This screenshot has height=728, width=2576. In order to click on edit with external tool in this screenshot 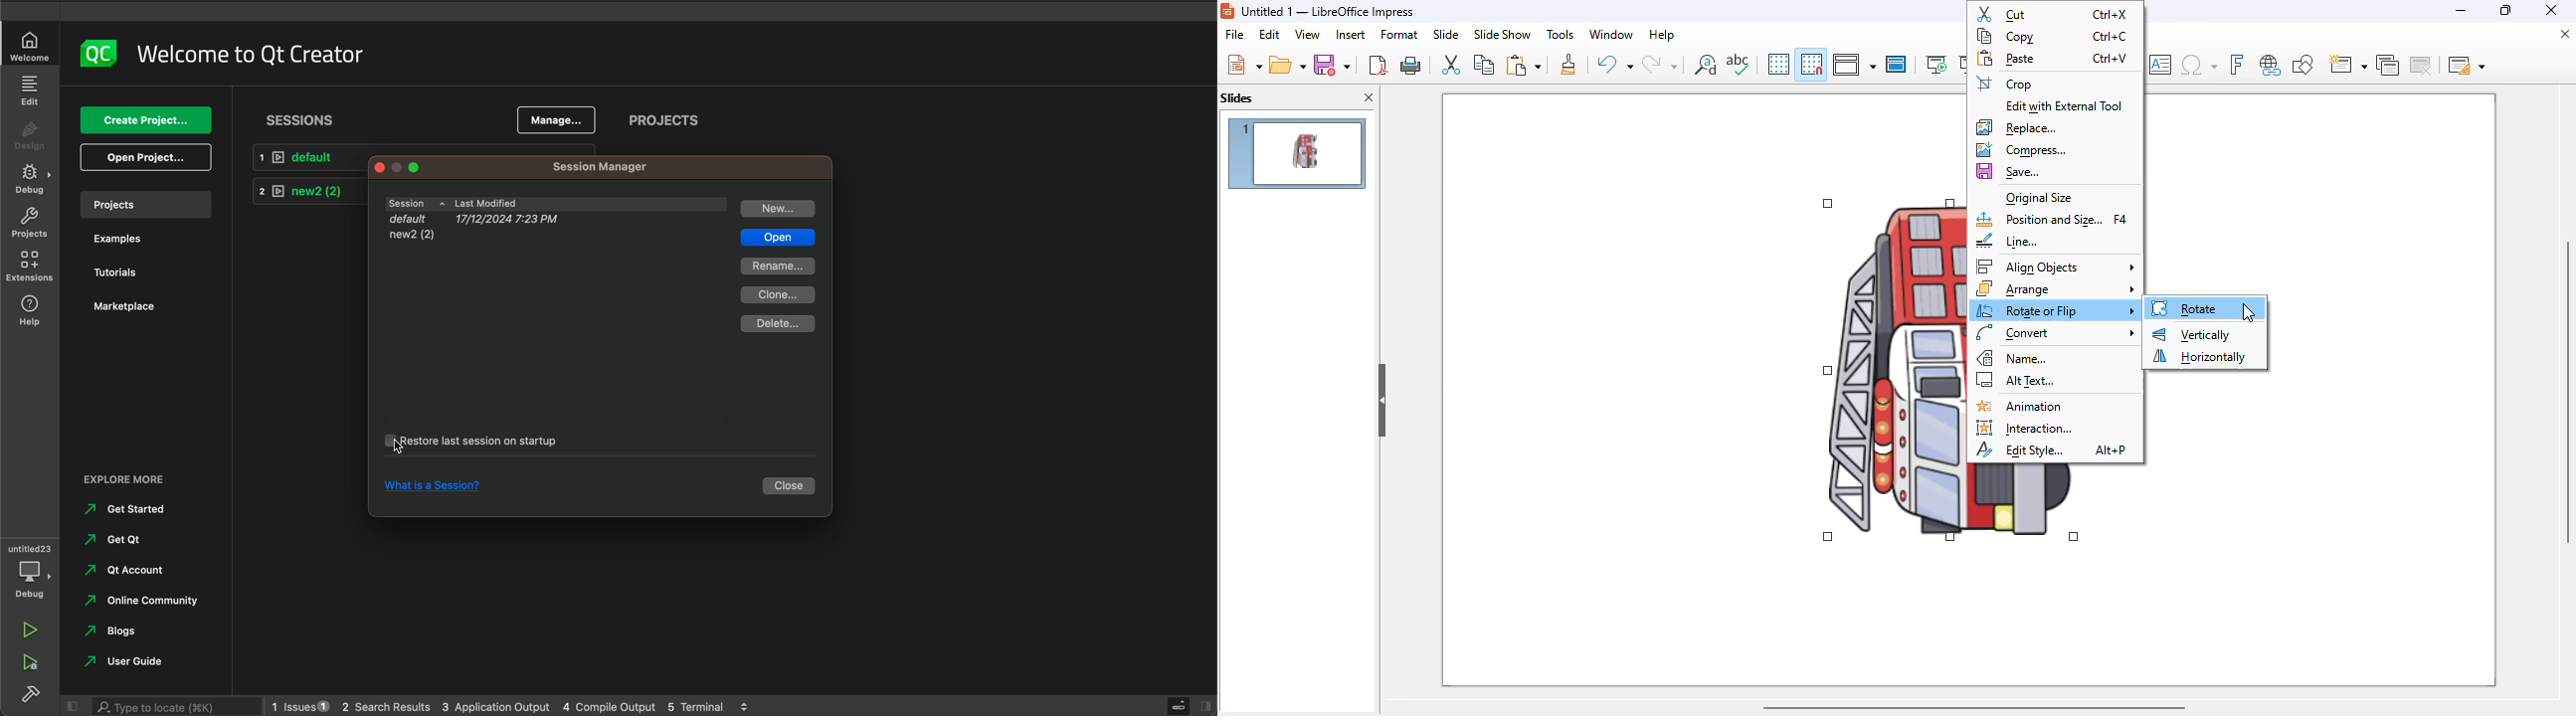, I will do `click(2064, 106)`.